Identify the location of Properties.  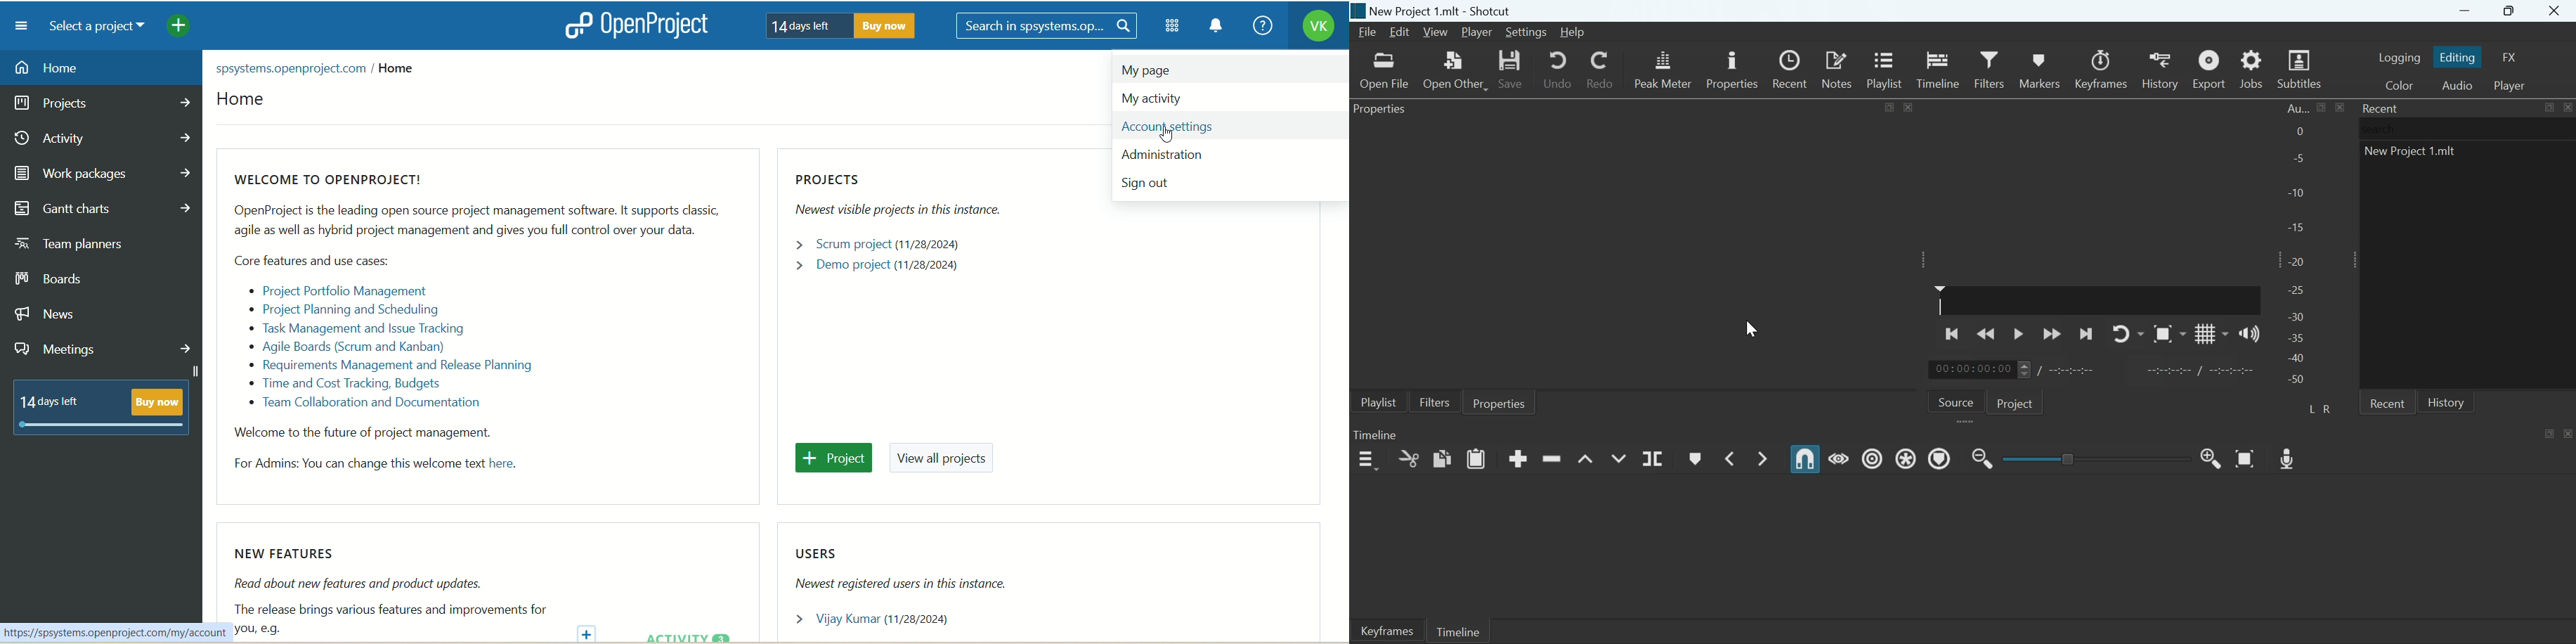
(1384, 111).